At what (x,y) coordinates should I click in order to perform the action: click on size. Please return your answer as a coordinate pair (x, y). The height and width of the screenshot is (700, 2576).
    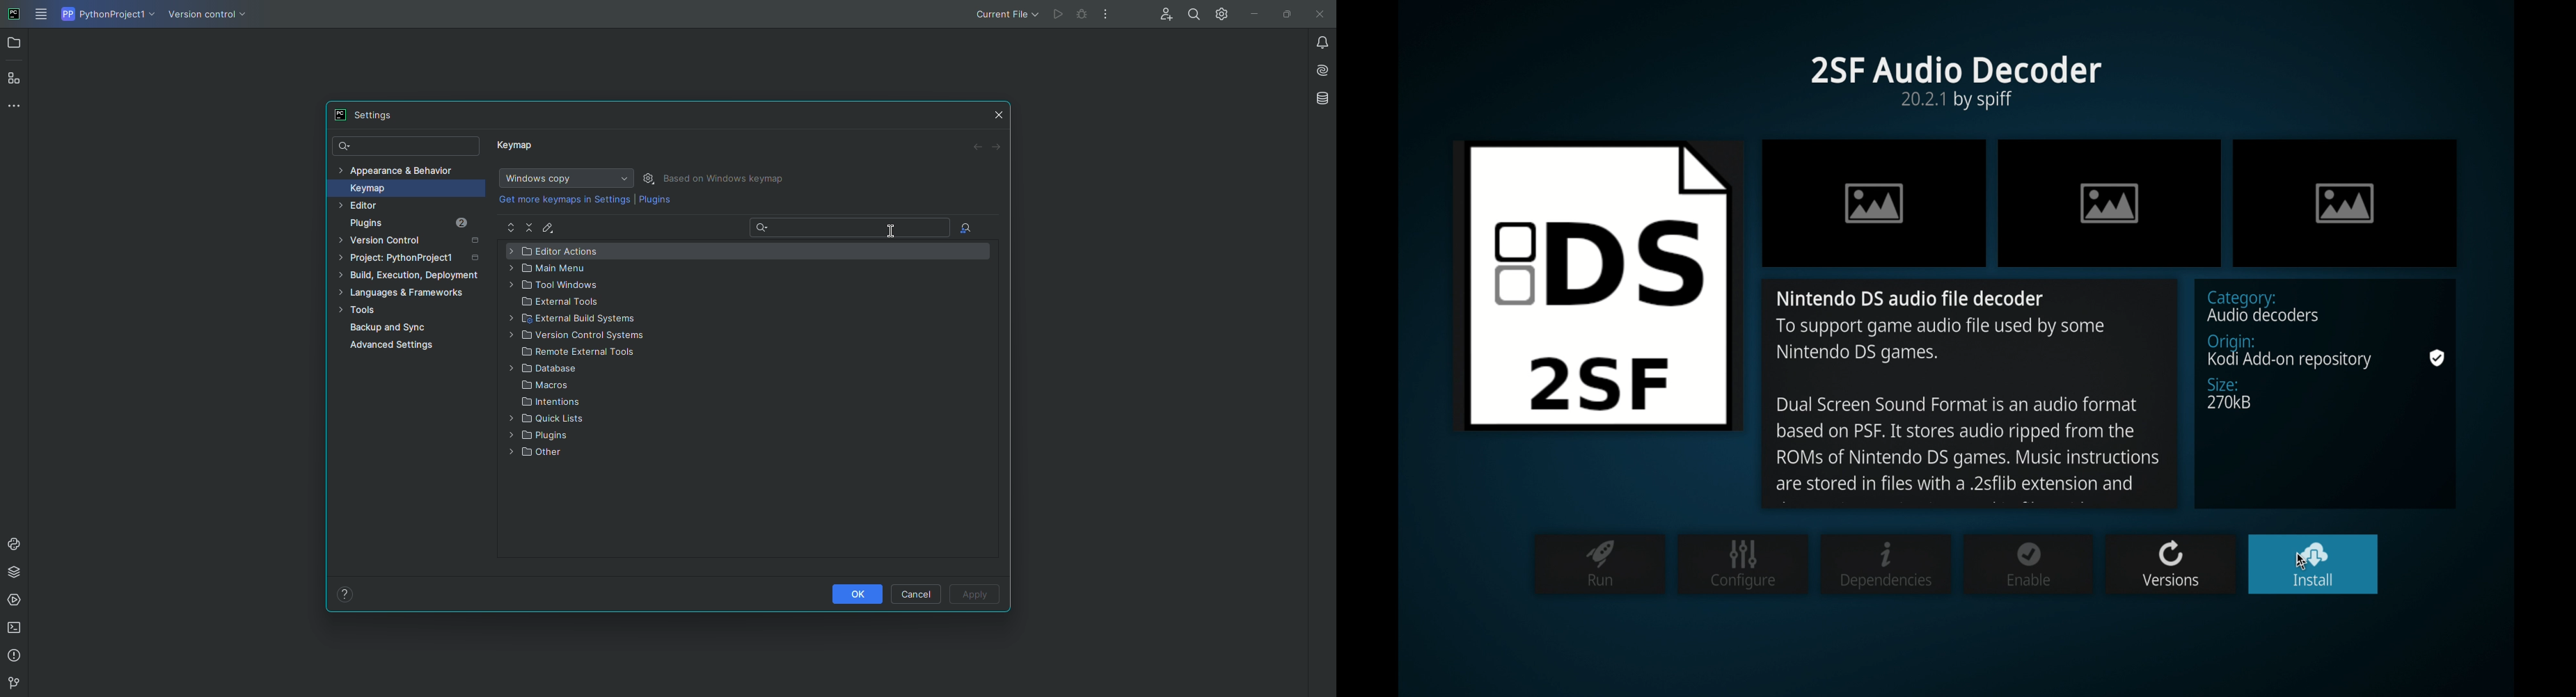
    Looking at the image, I should click on (2229, 394).